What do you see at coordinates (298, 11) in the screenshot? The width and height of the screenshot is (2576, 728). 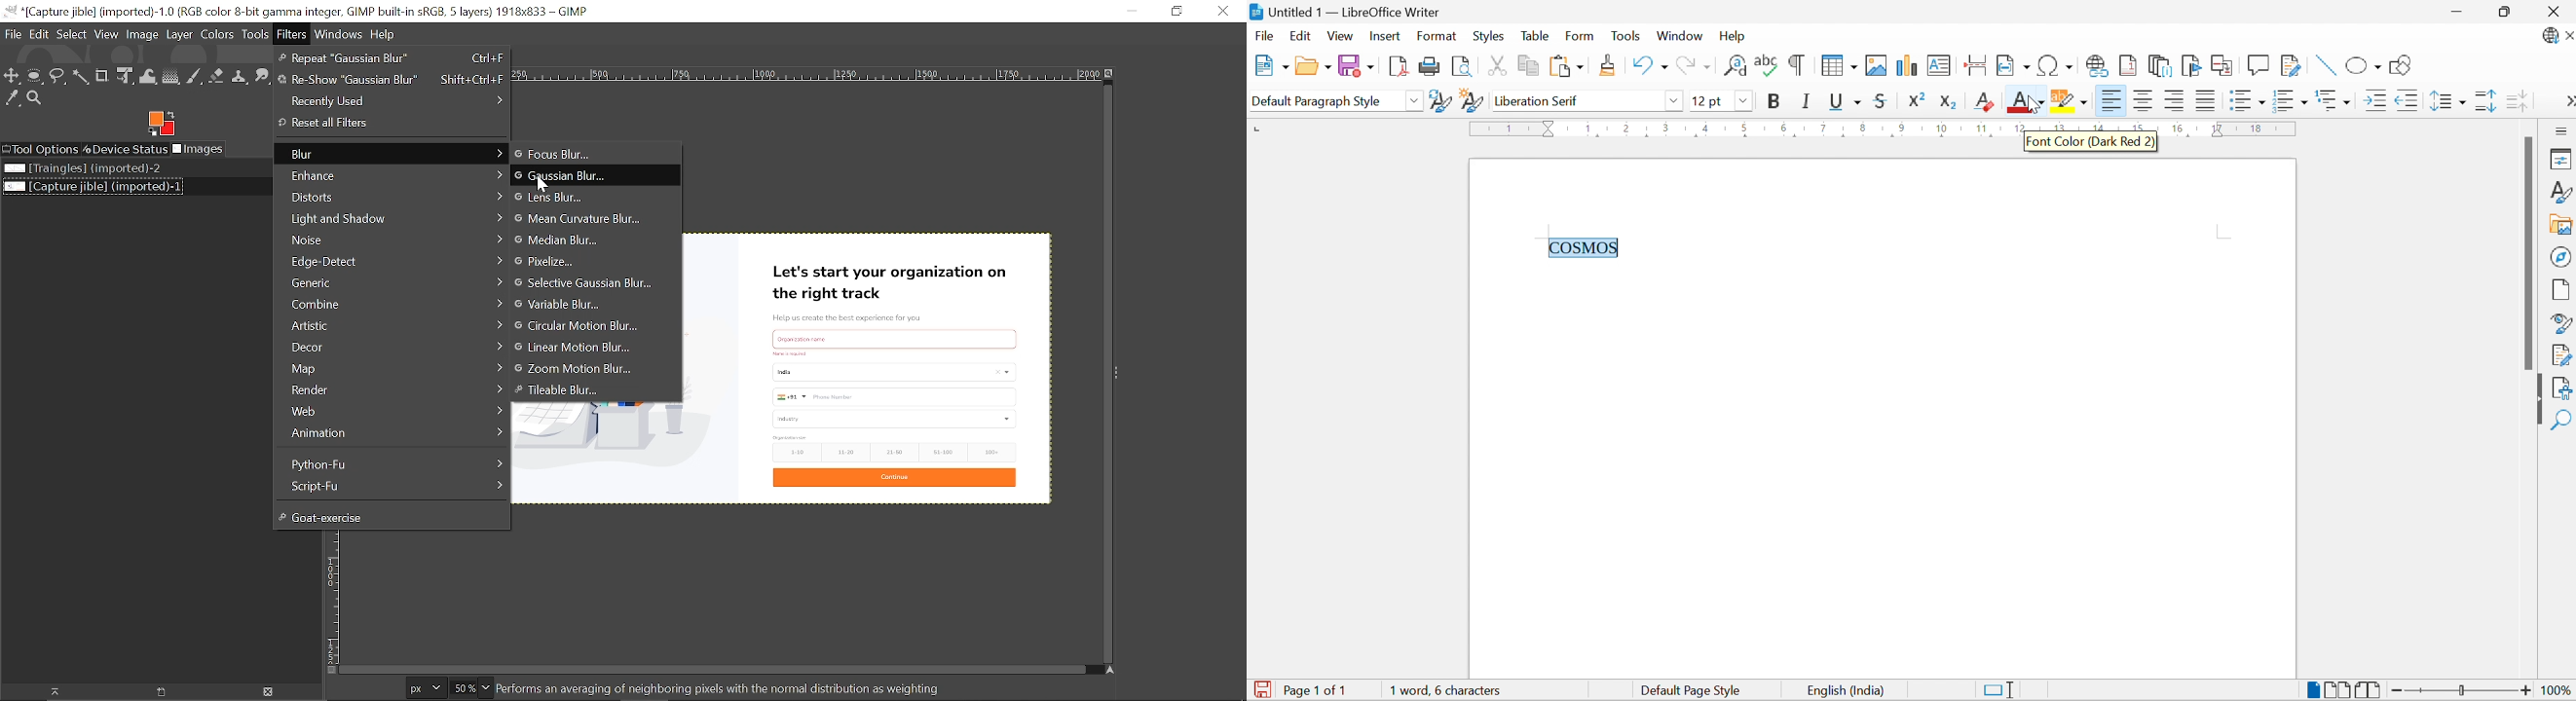 I see `Current window` at bounding box center [298, 11].